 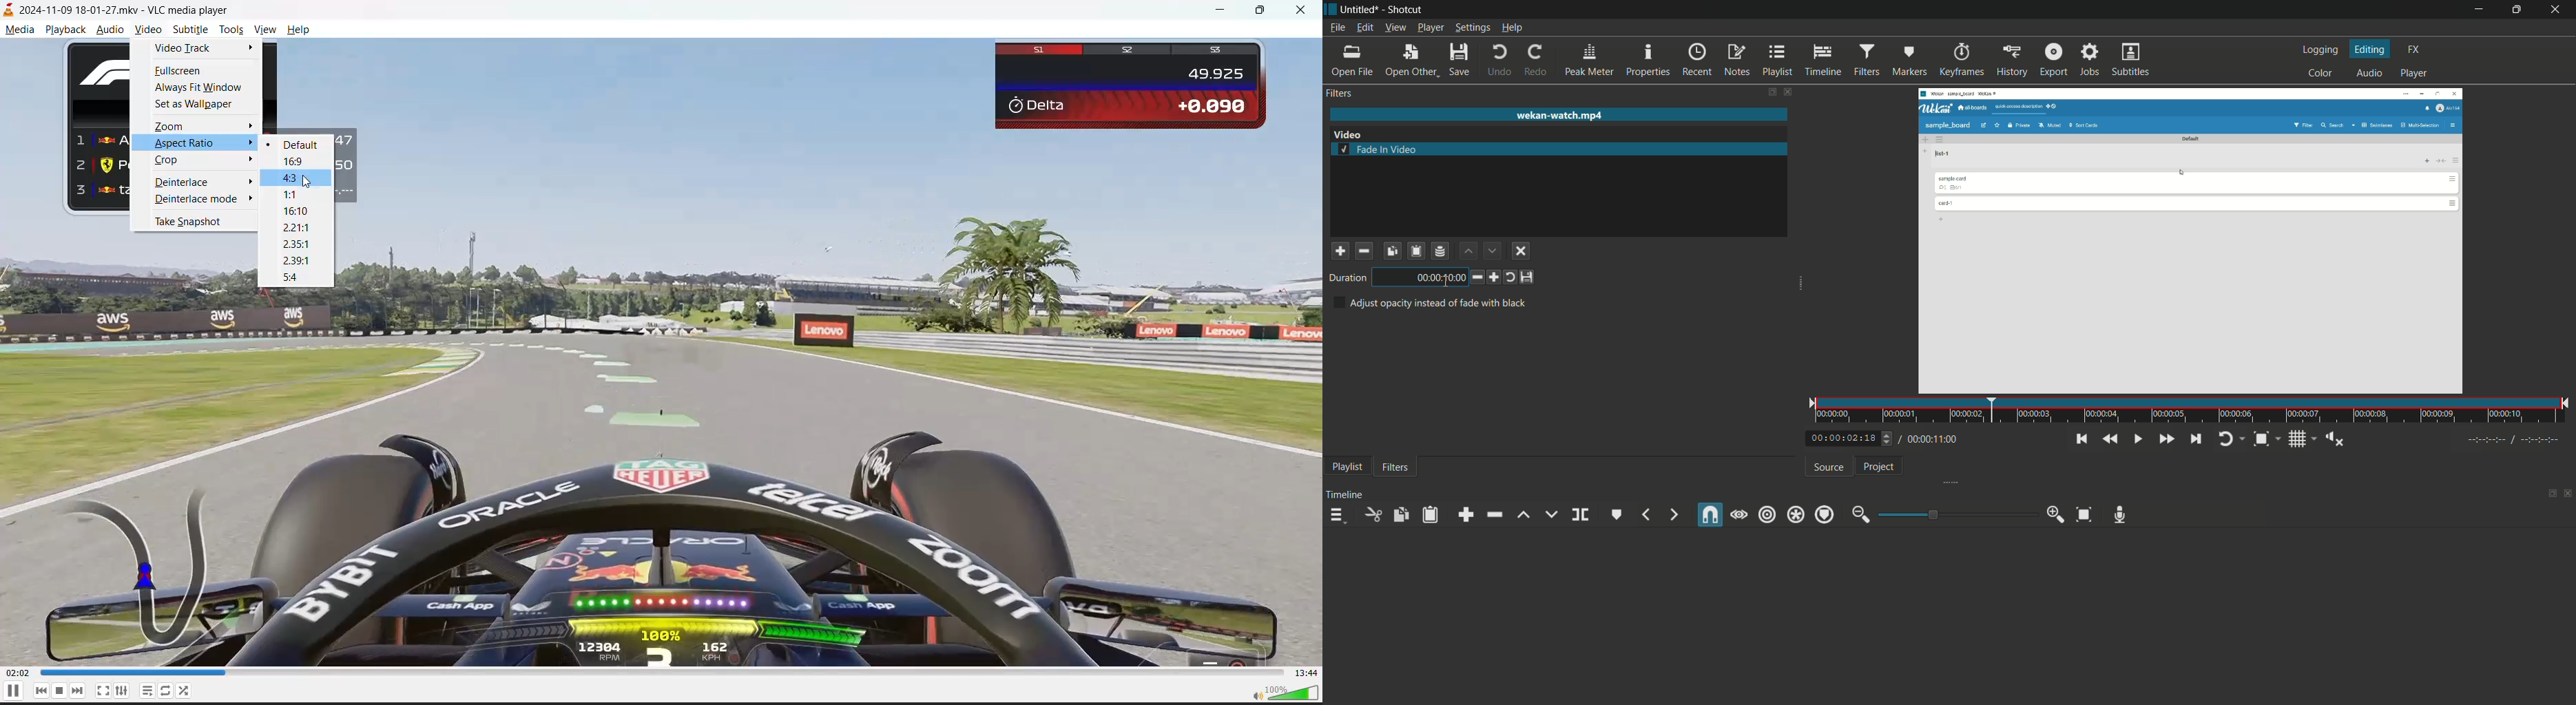 I want to click on paste filter, so click(x=1417, y=251).